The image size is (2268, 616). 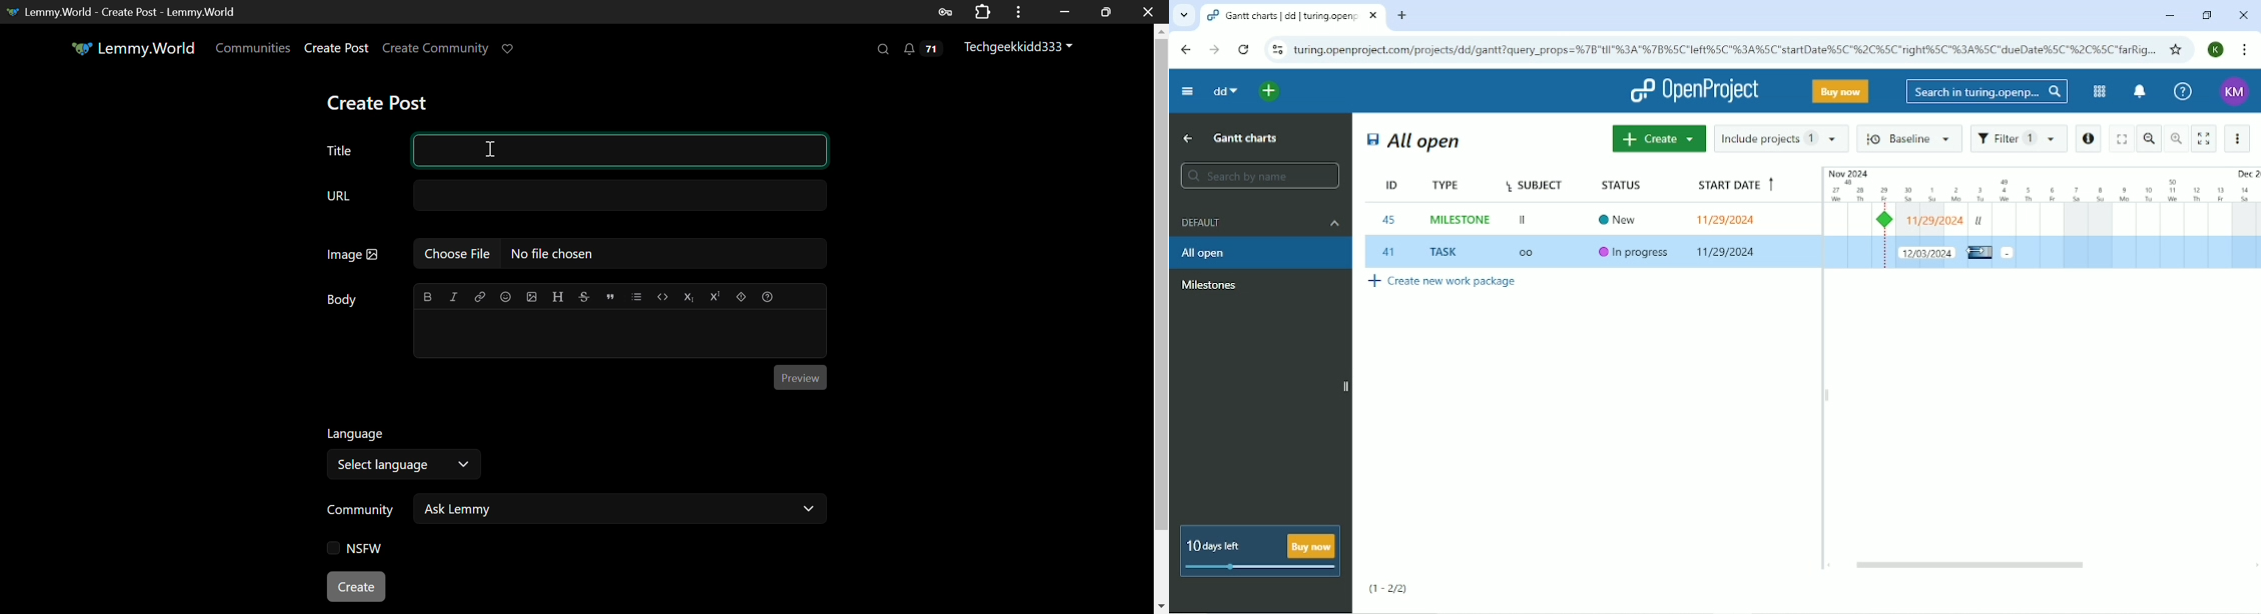 I want to click on In progress, so click(x=1635, y=253).